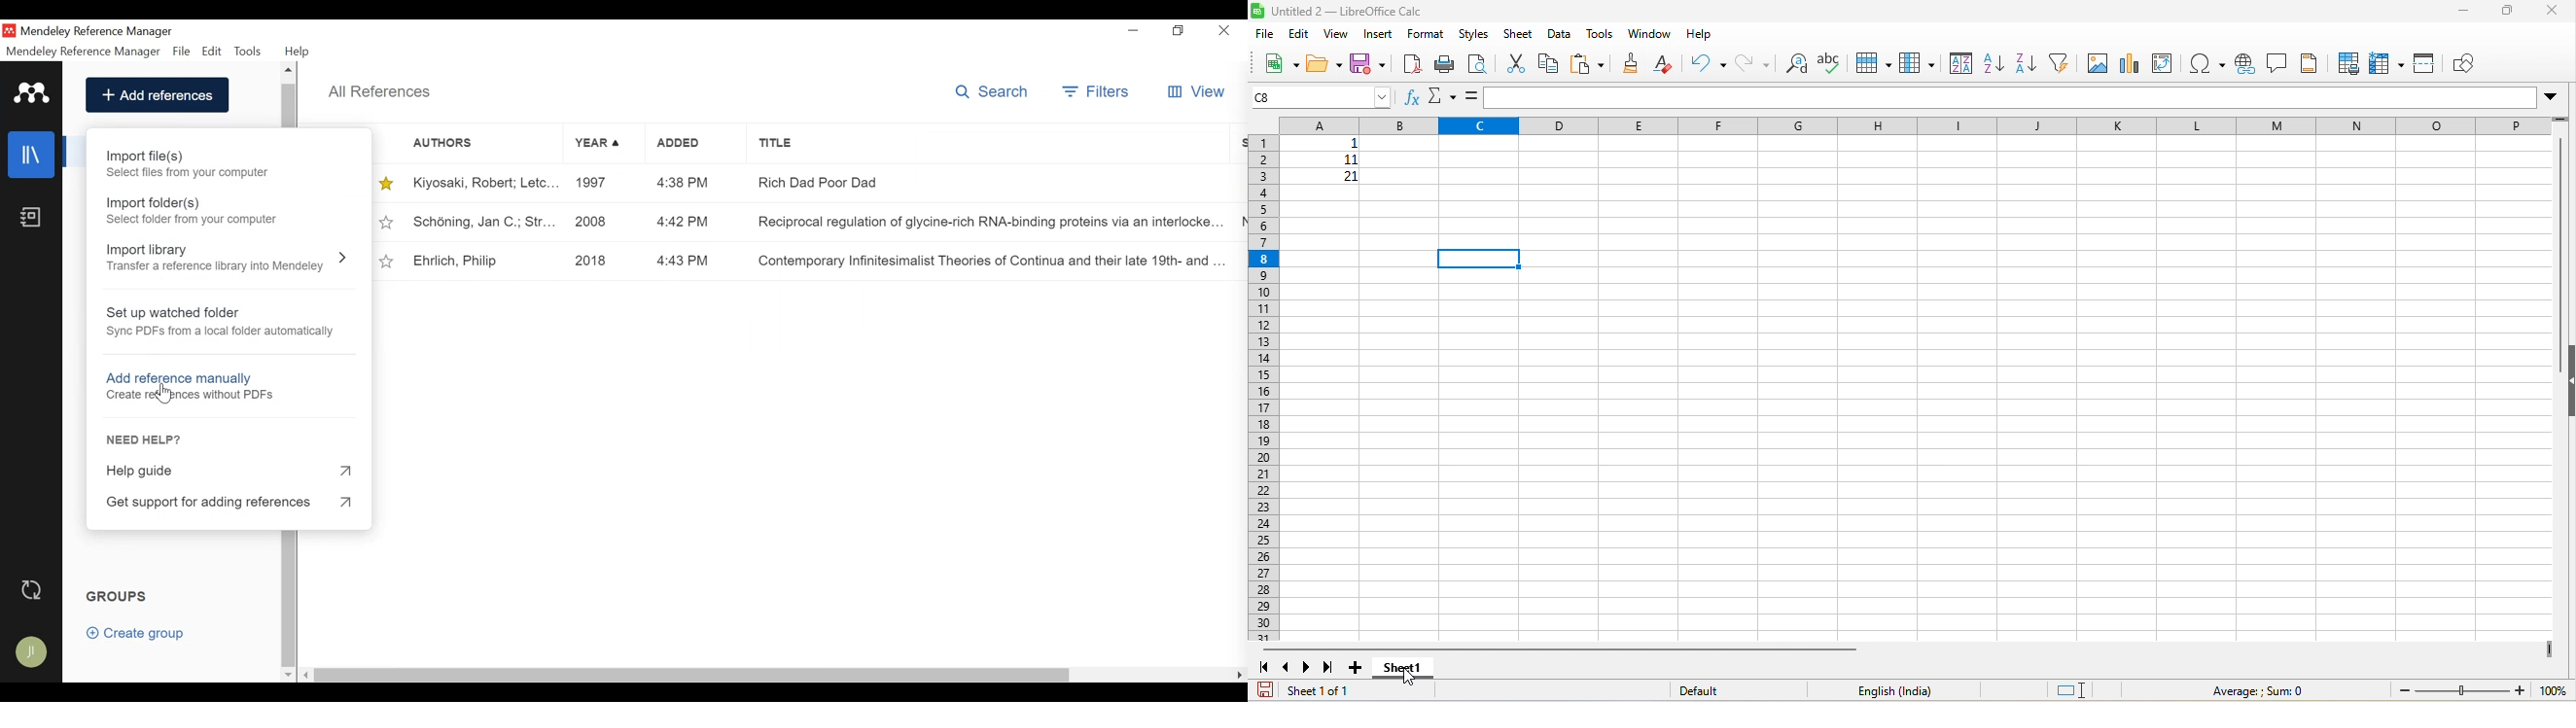  What do you see at coordinates (8, 30) in the screenshot?
I see `Mendeley Desktop icon` at bounding box center [8, 30].